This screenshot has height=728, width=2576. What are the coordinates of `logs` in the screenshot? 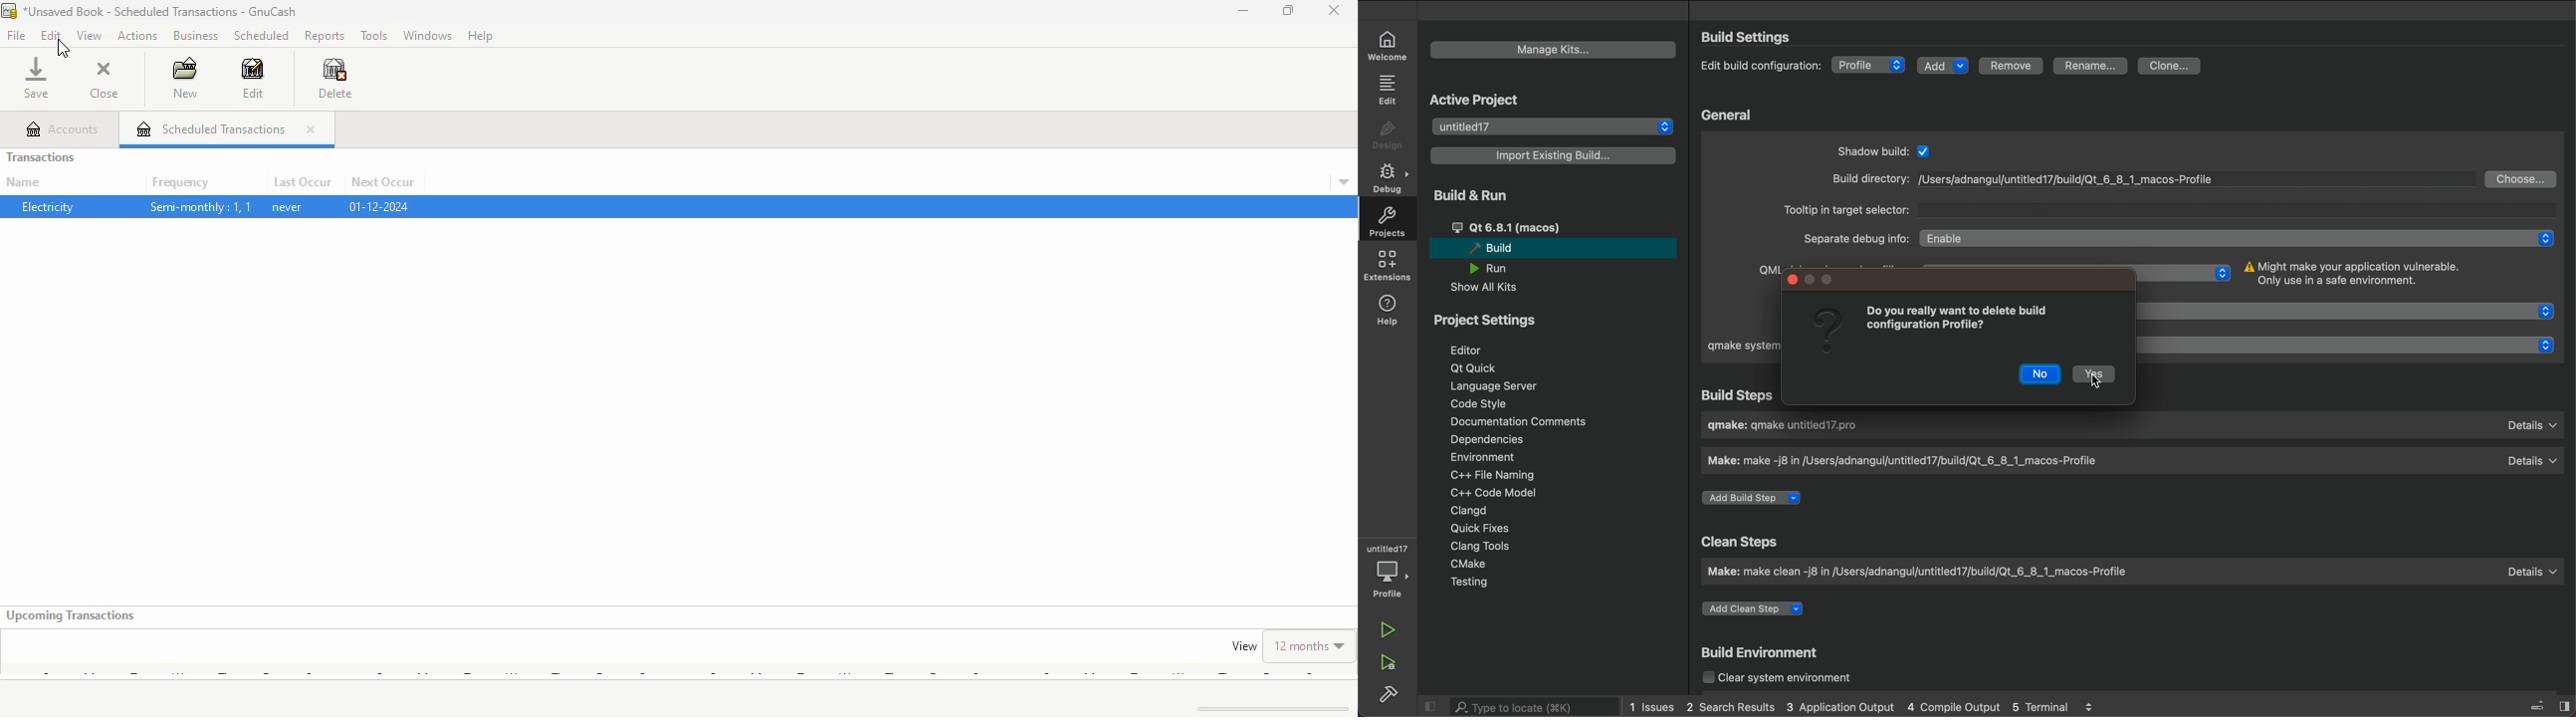 It's located at (1876, 706).